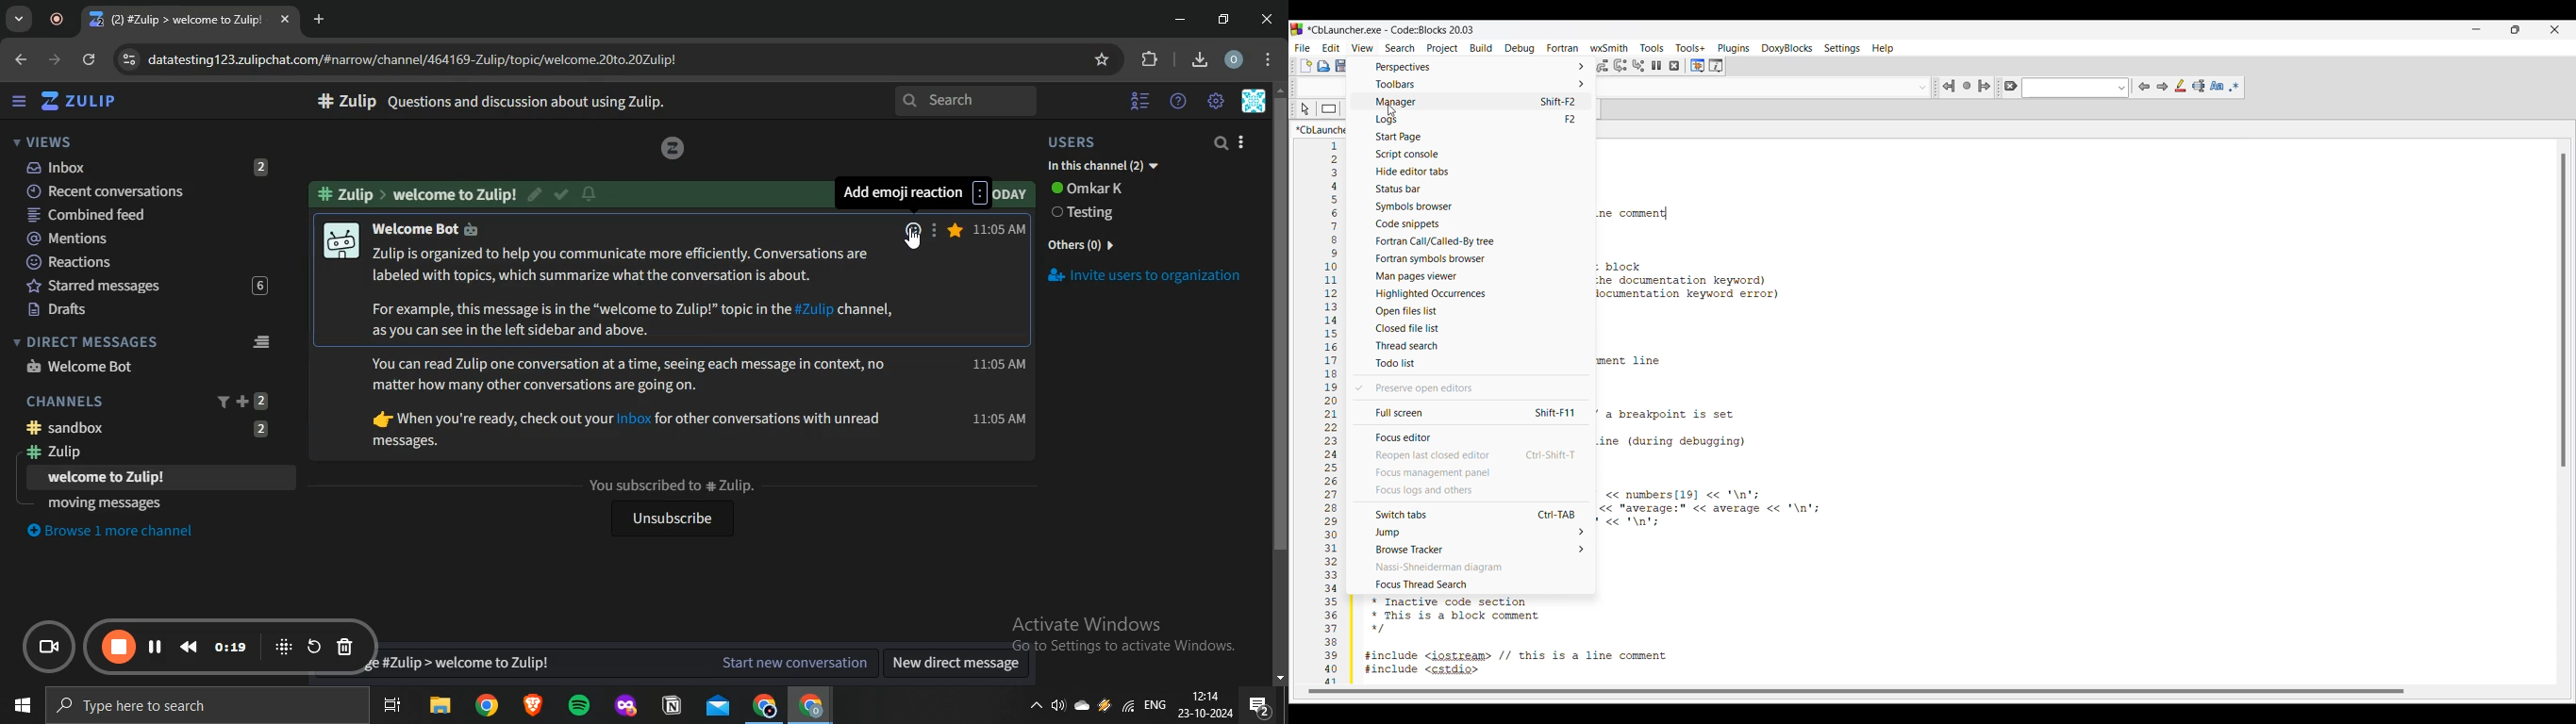  I want to click on Fortran call/Called-By tree, so click(1473, 241).